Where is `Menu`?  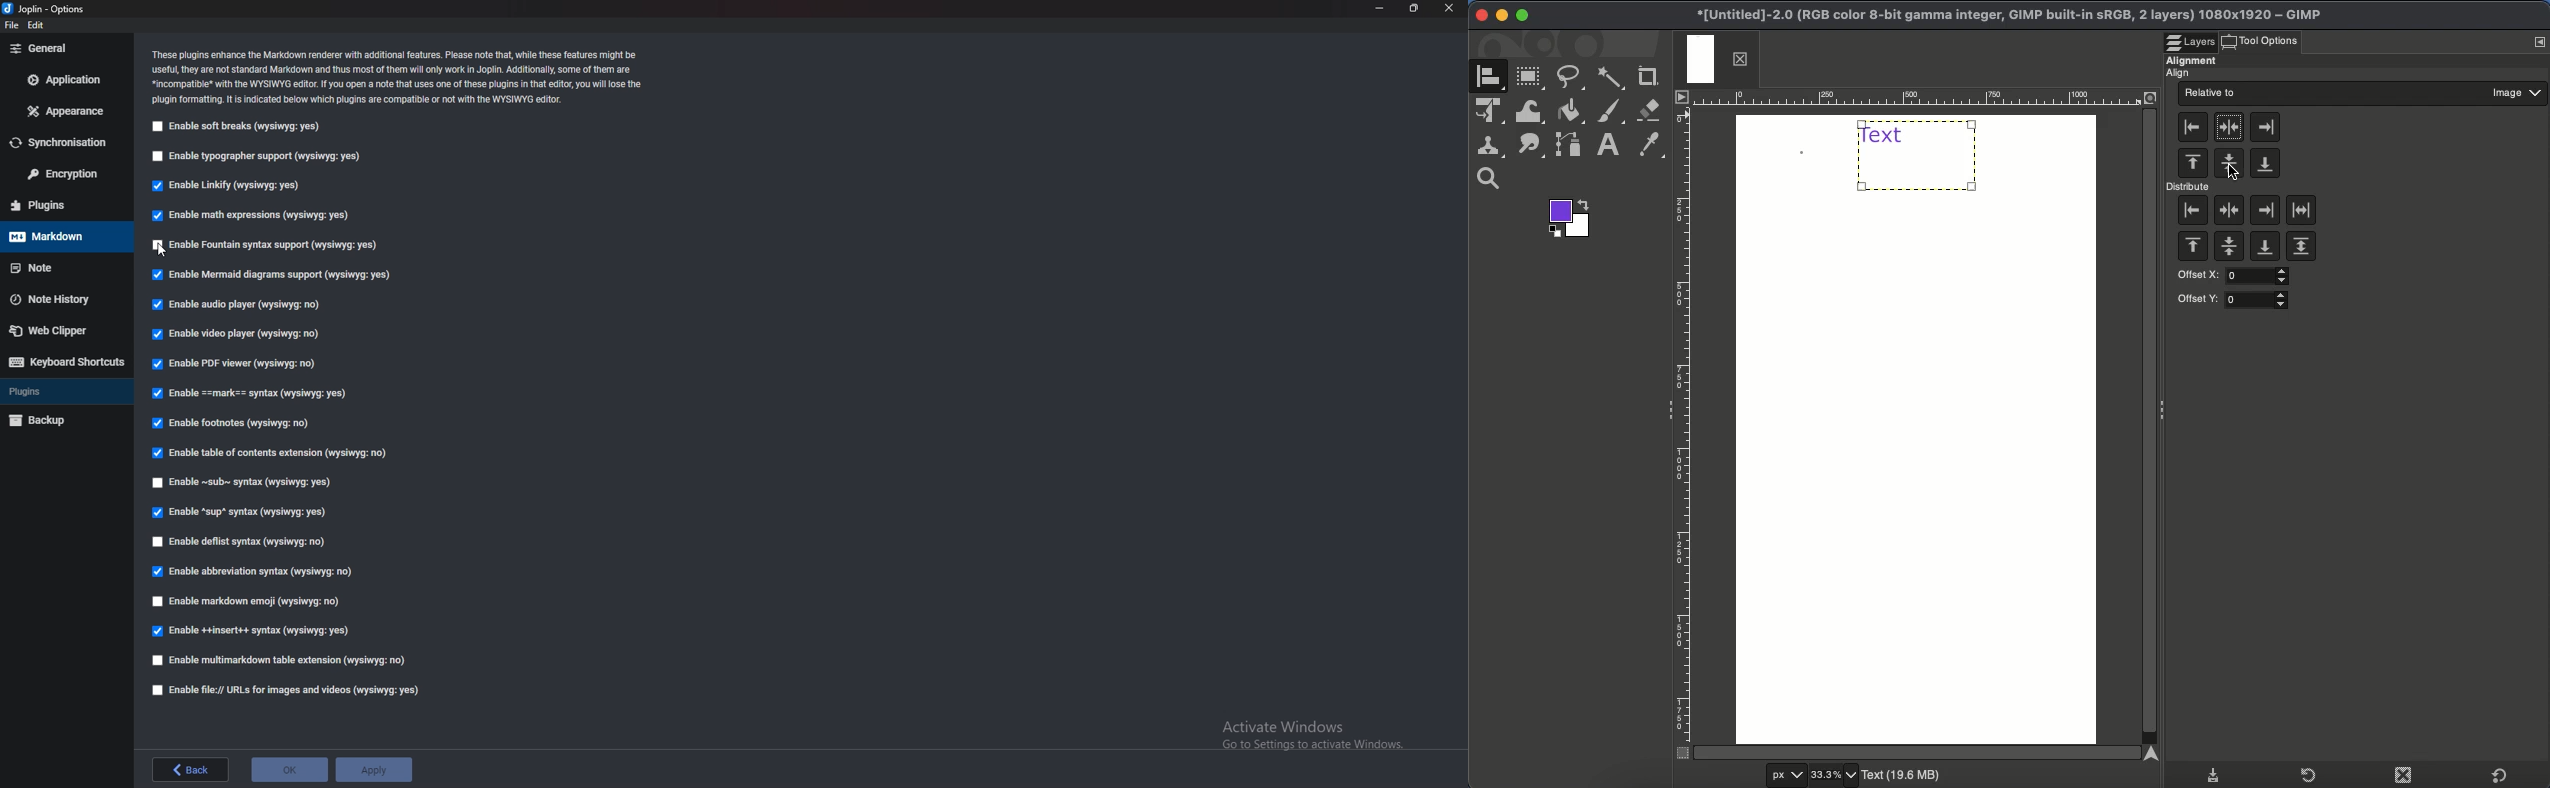
Menu is located at coordinates (2539, 42).